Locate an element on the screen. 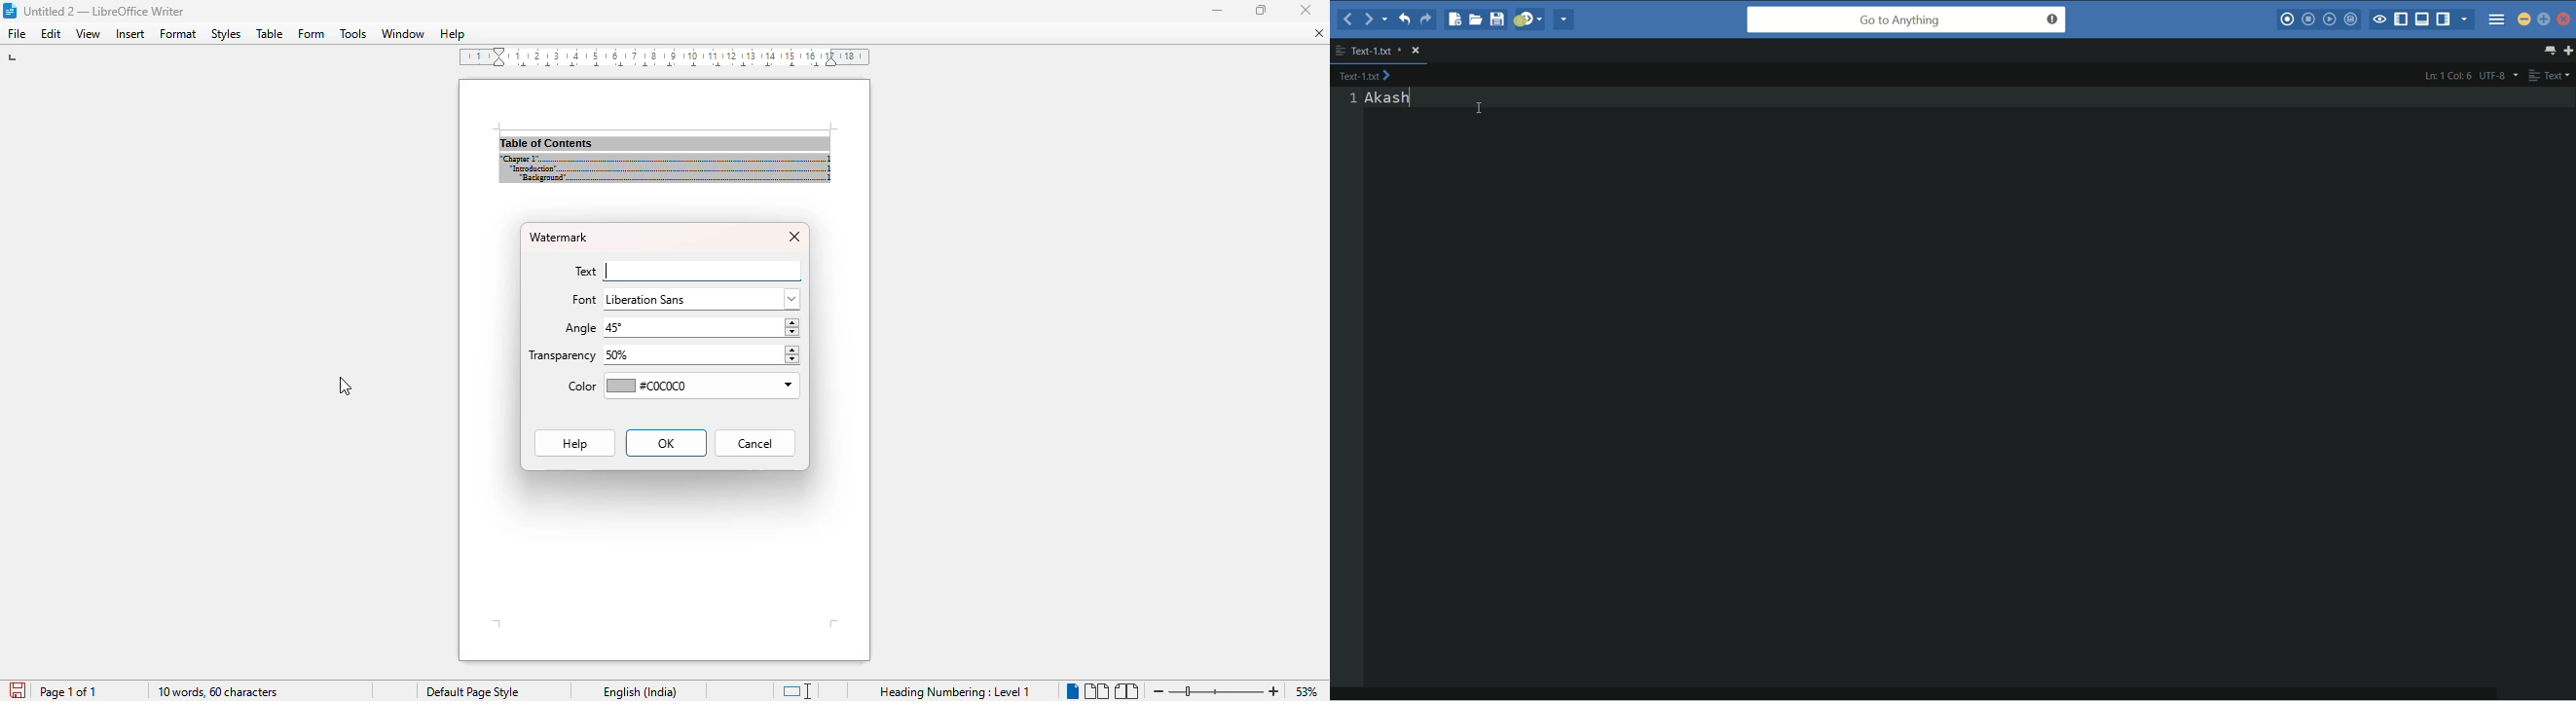 The image size is (2576, 728). zoom factor is located at coordinates (1306, 691).